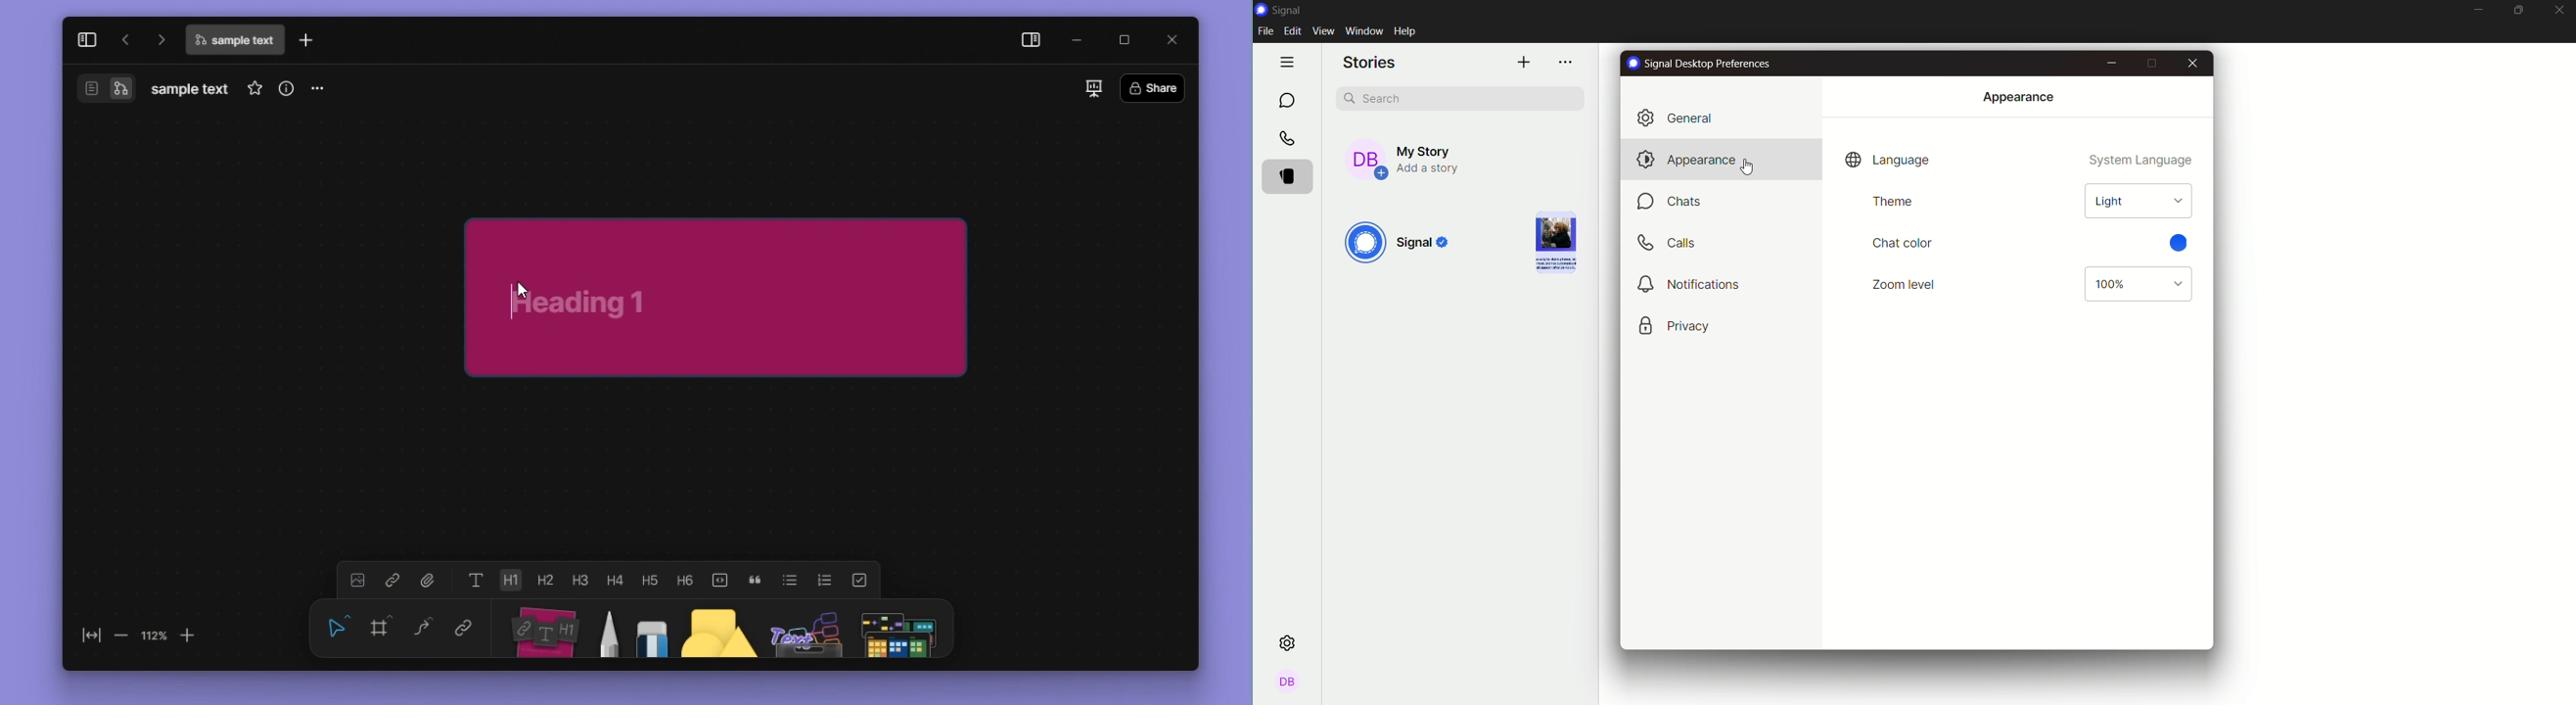 The image size is (2576, 728). Describe the element at coordinates (1906, 283) in the screenshot. I see `zoom level` at that location.